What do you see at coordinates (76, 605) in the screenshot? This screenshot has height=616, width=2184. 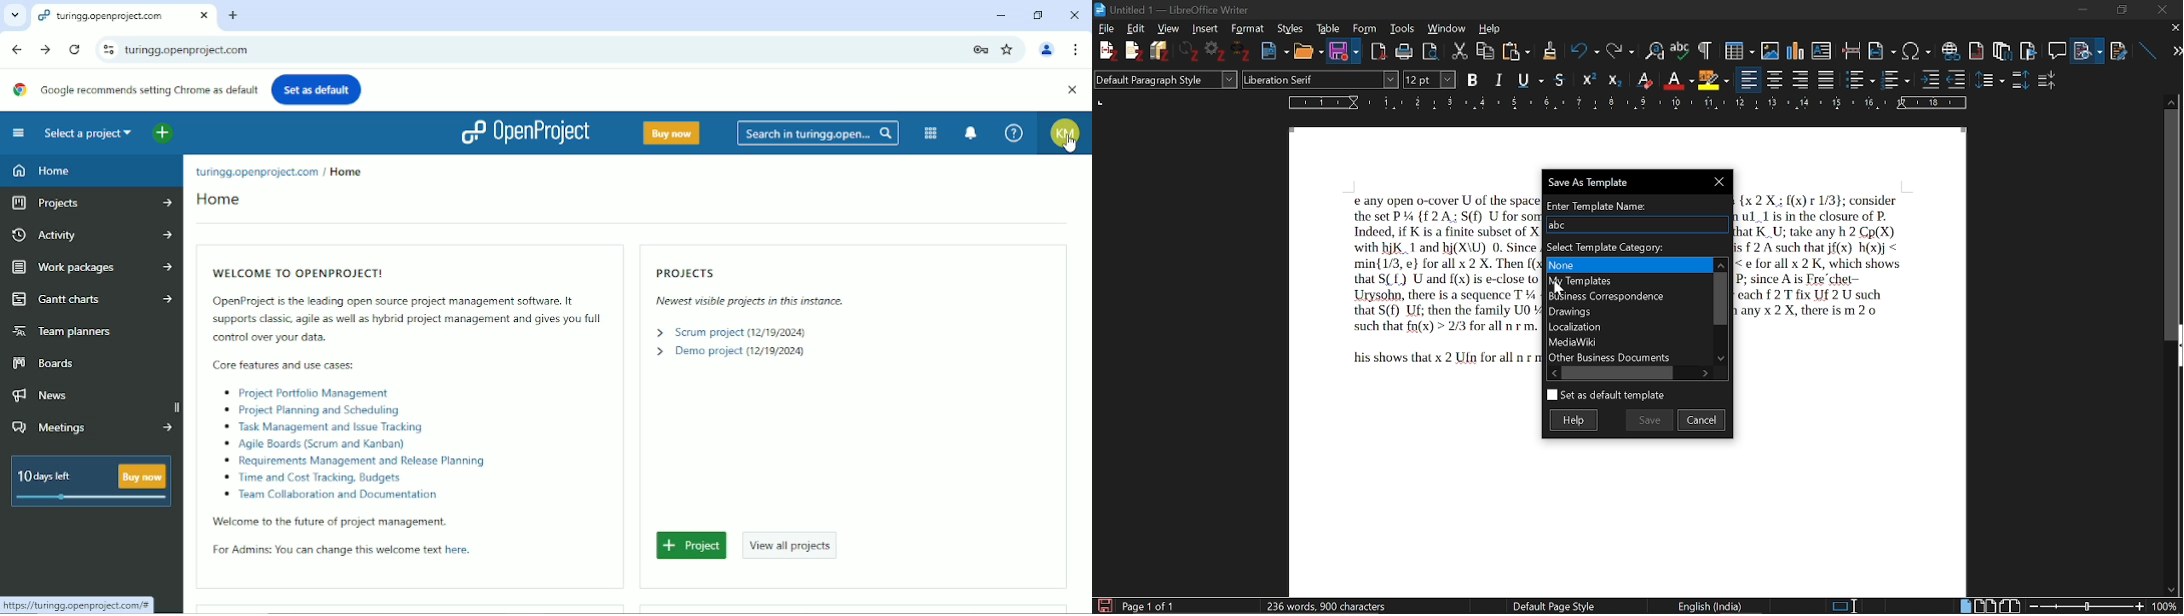 I see `link: https://tutingg.openproject com/®` at bounding box center [76, 605].